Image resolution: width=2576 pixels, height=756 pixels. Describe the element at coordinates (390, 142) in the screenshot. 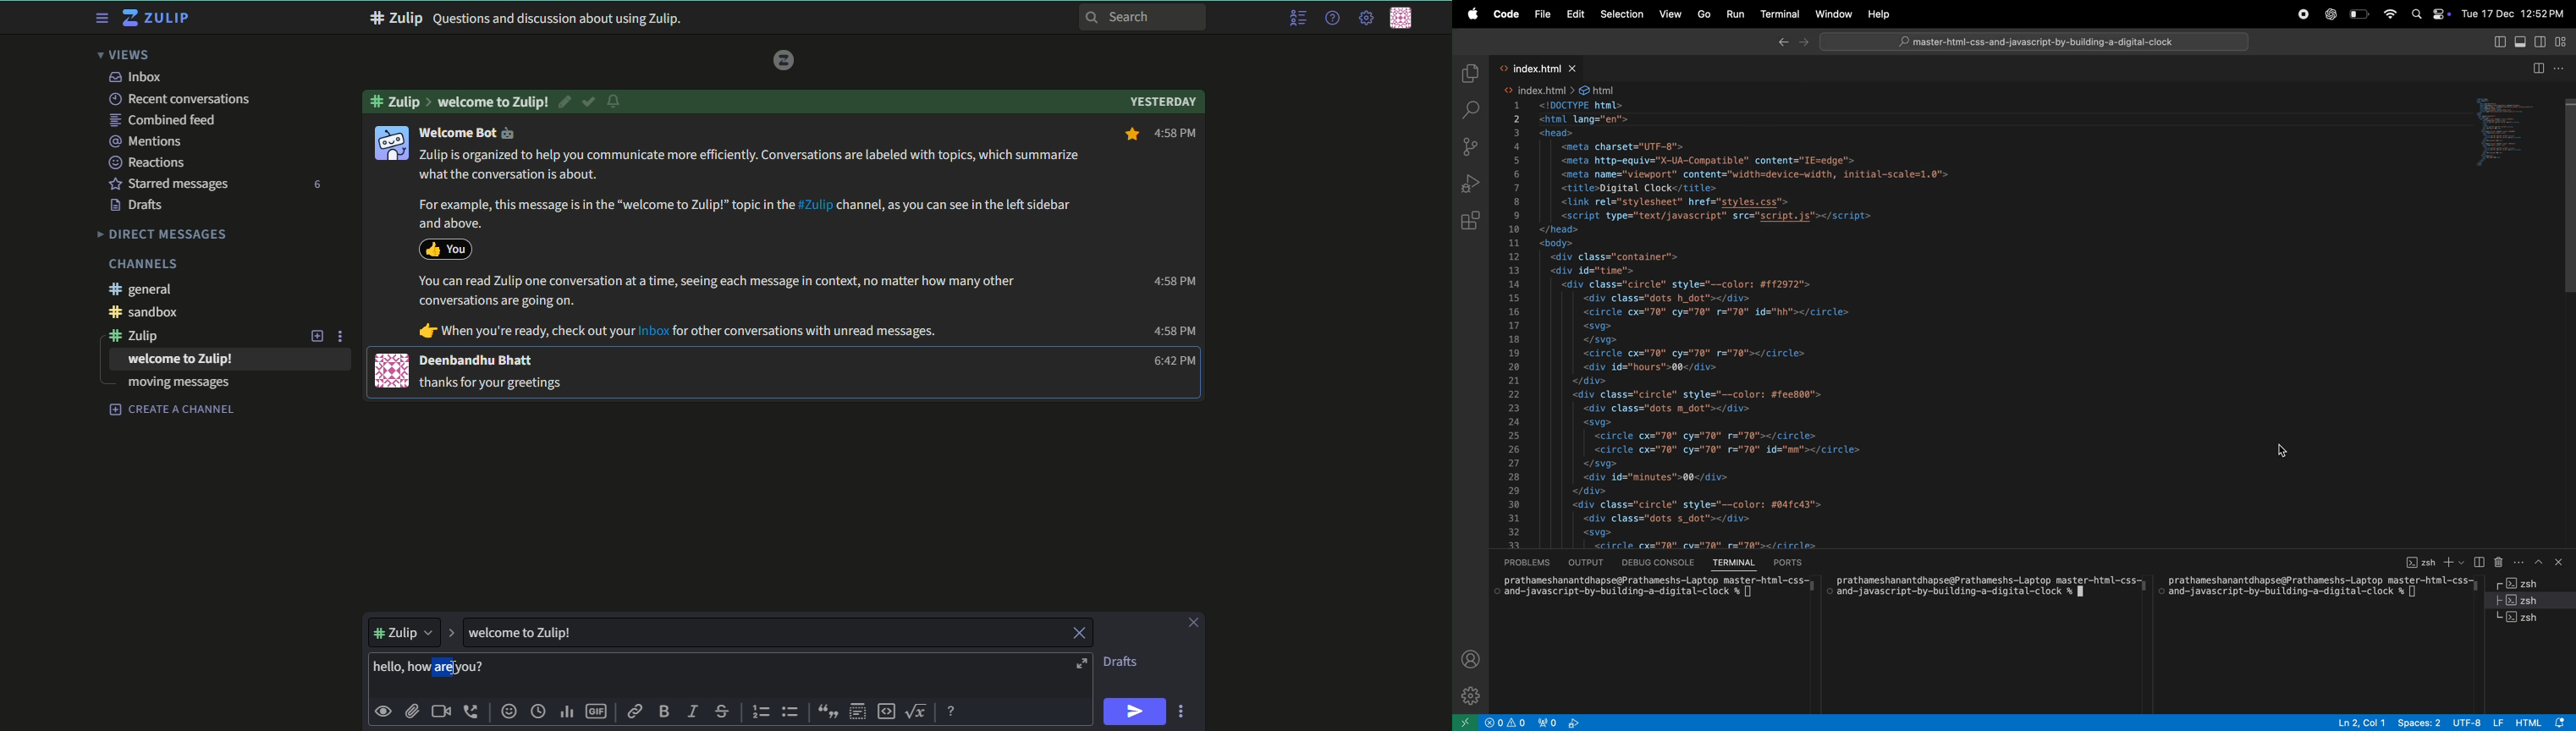

I see `icon` at that location.